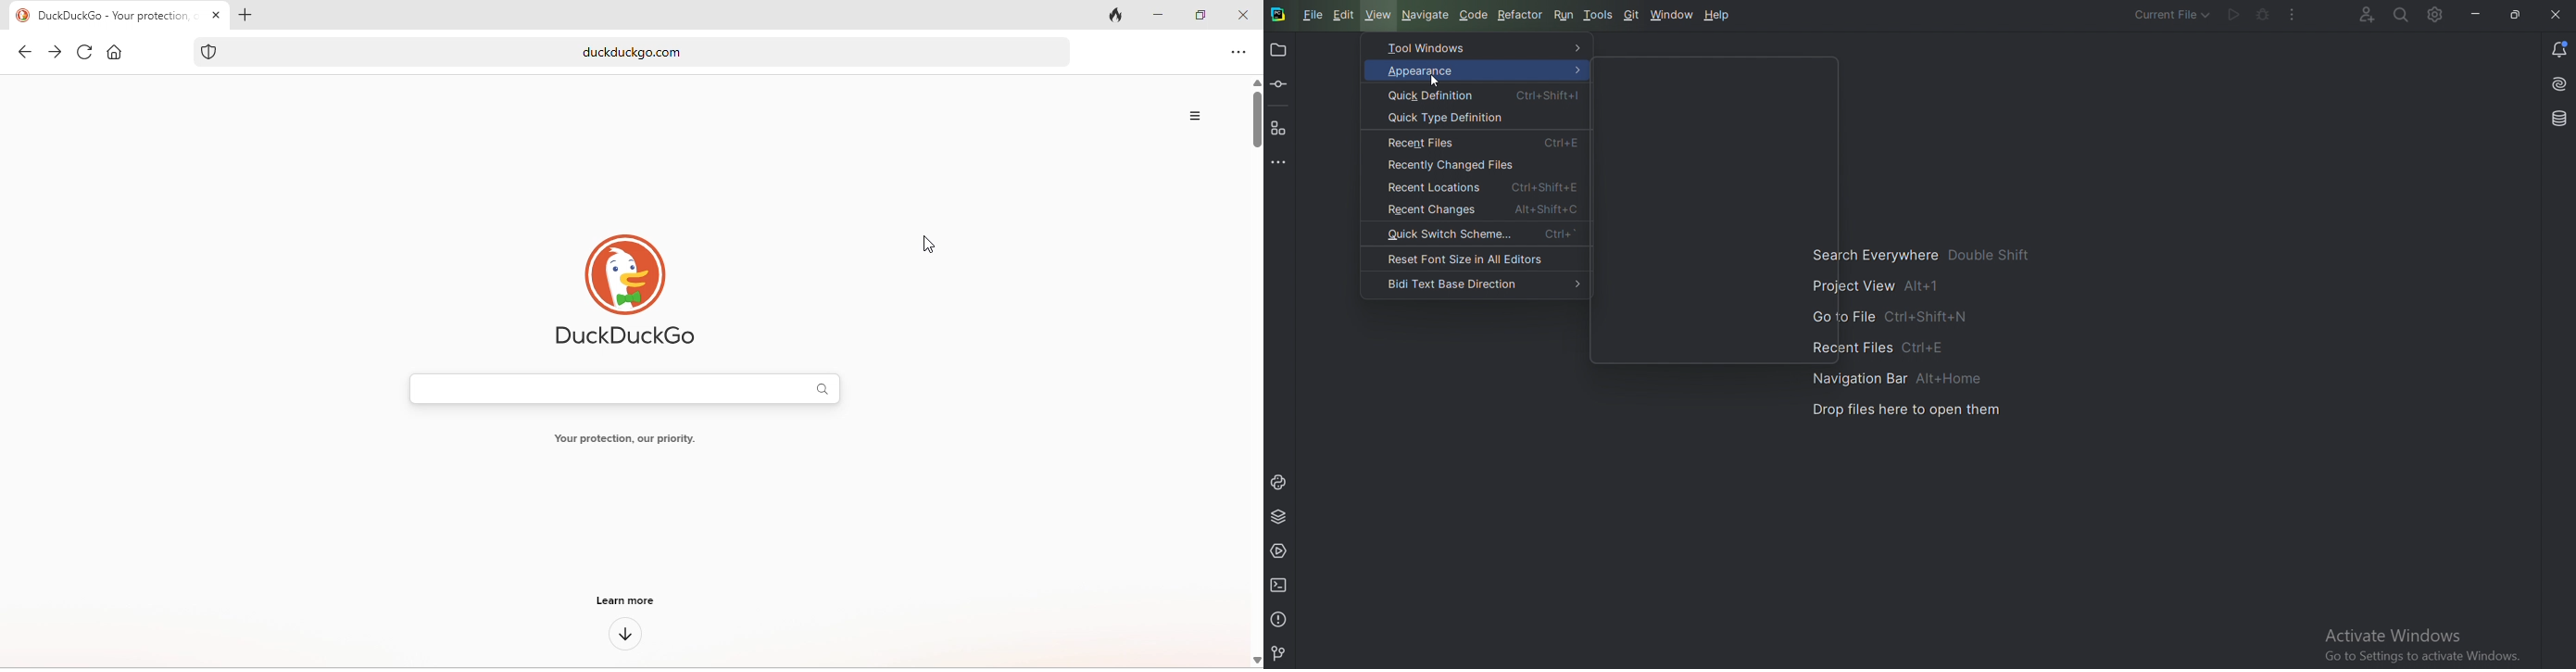  What do you see at coordinates (1281, 585) in the screenshot?
I see `Terminal` at bounding box center [1281, 585].